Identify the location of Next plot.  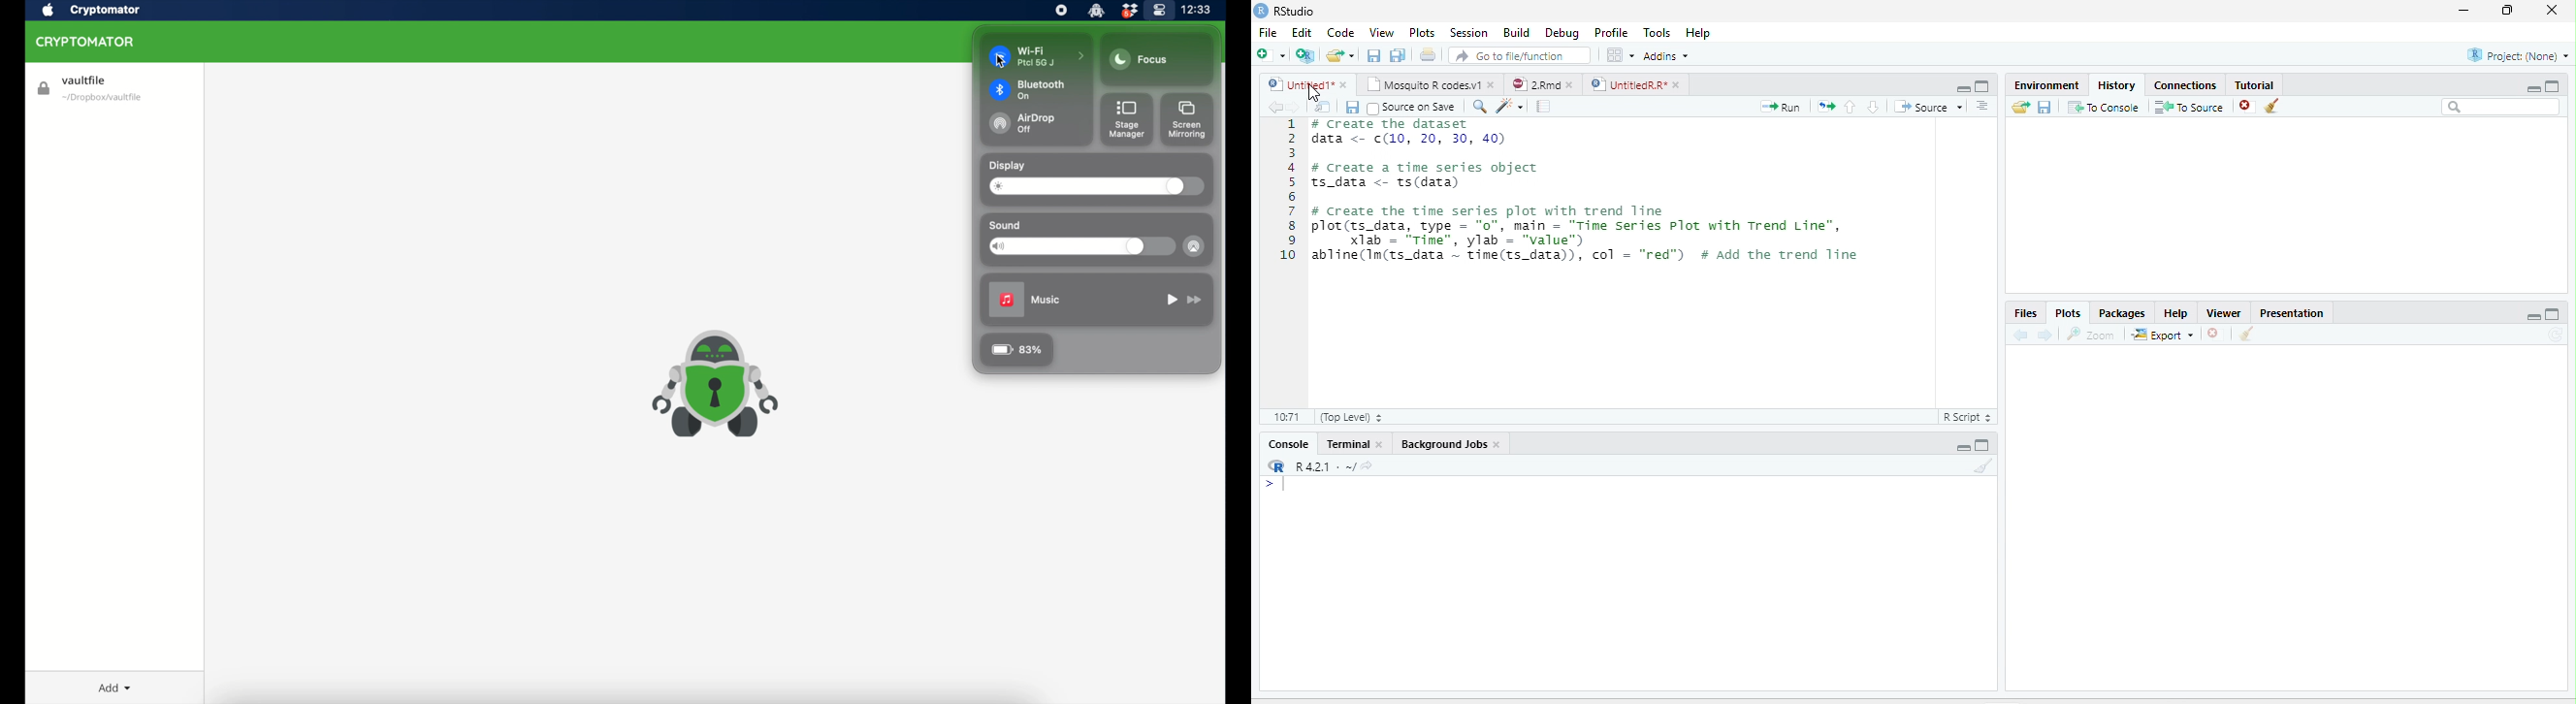
(2045, 335).